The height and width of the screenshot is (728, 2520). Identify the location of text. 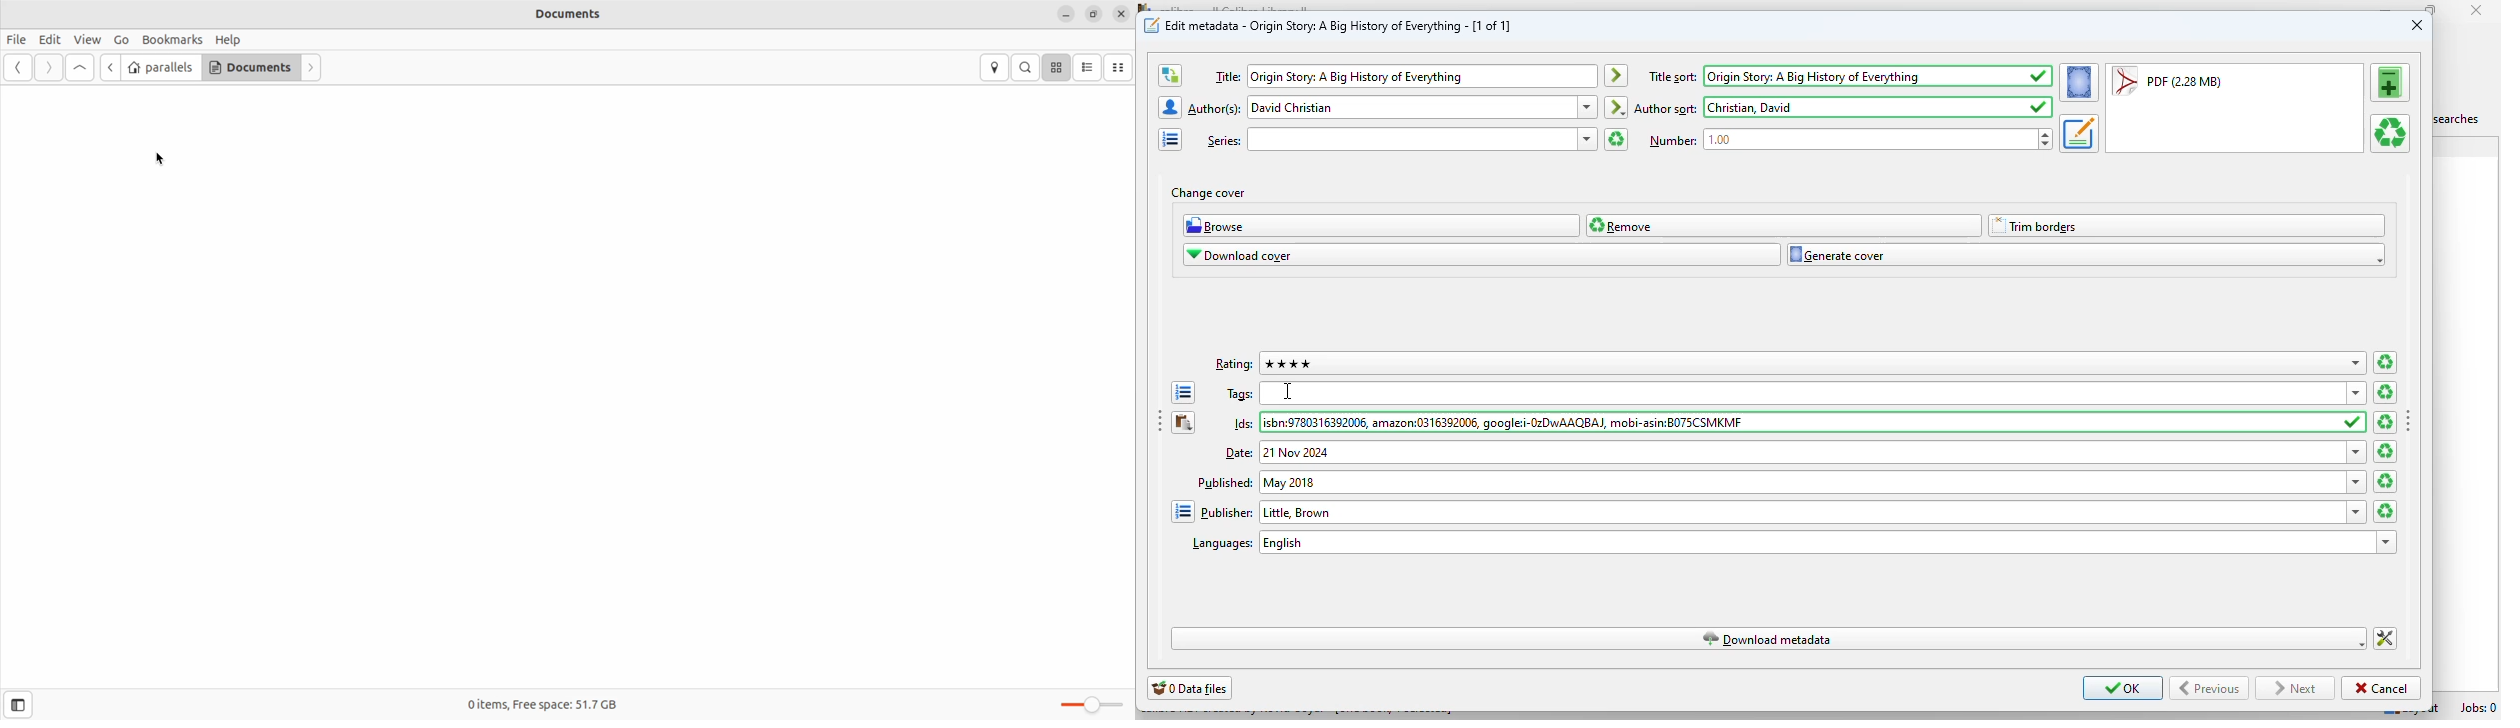
(1222, 544).